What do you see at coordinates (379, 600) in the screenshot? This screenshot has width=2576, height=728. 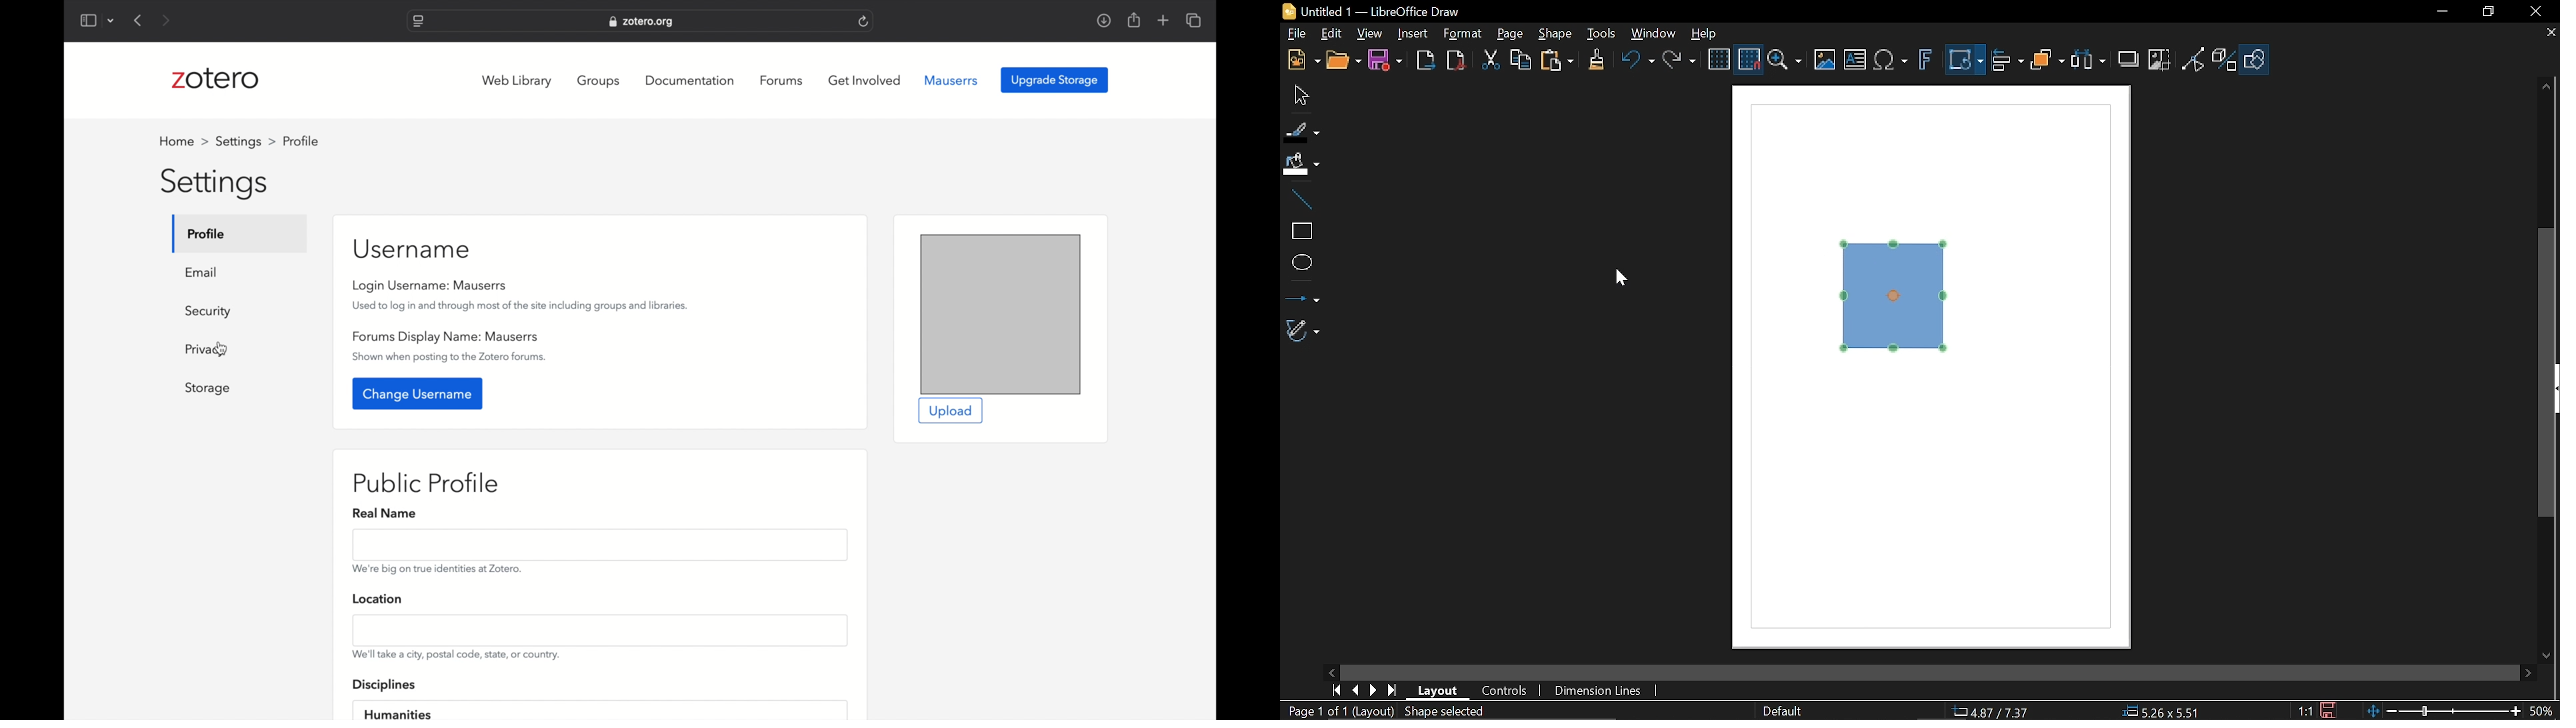 I see `location` at bounding box center [379, 600].